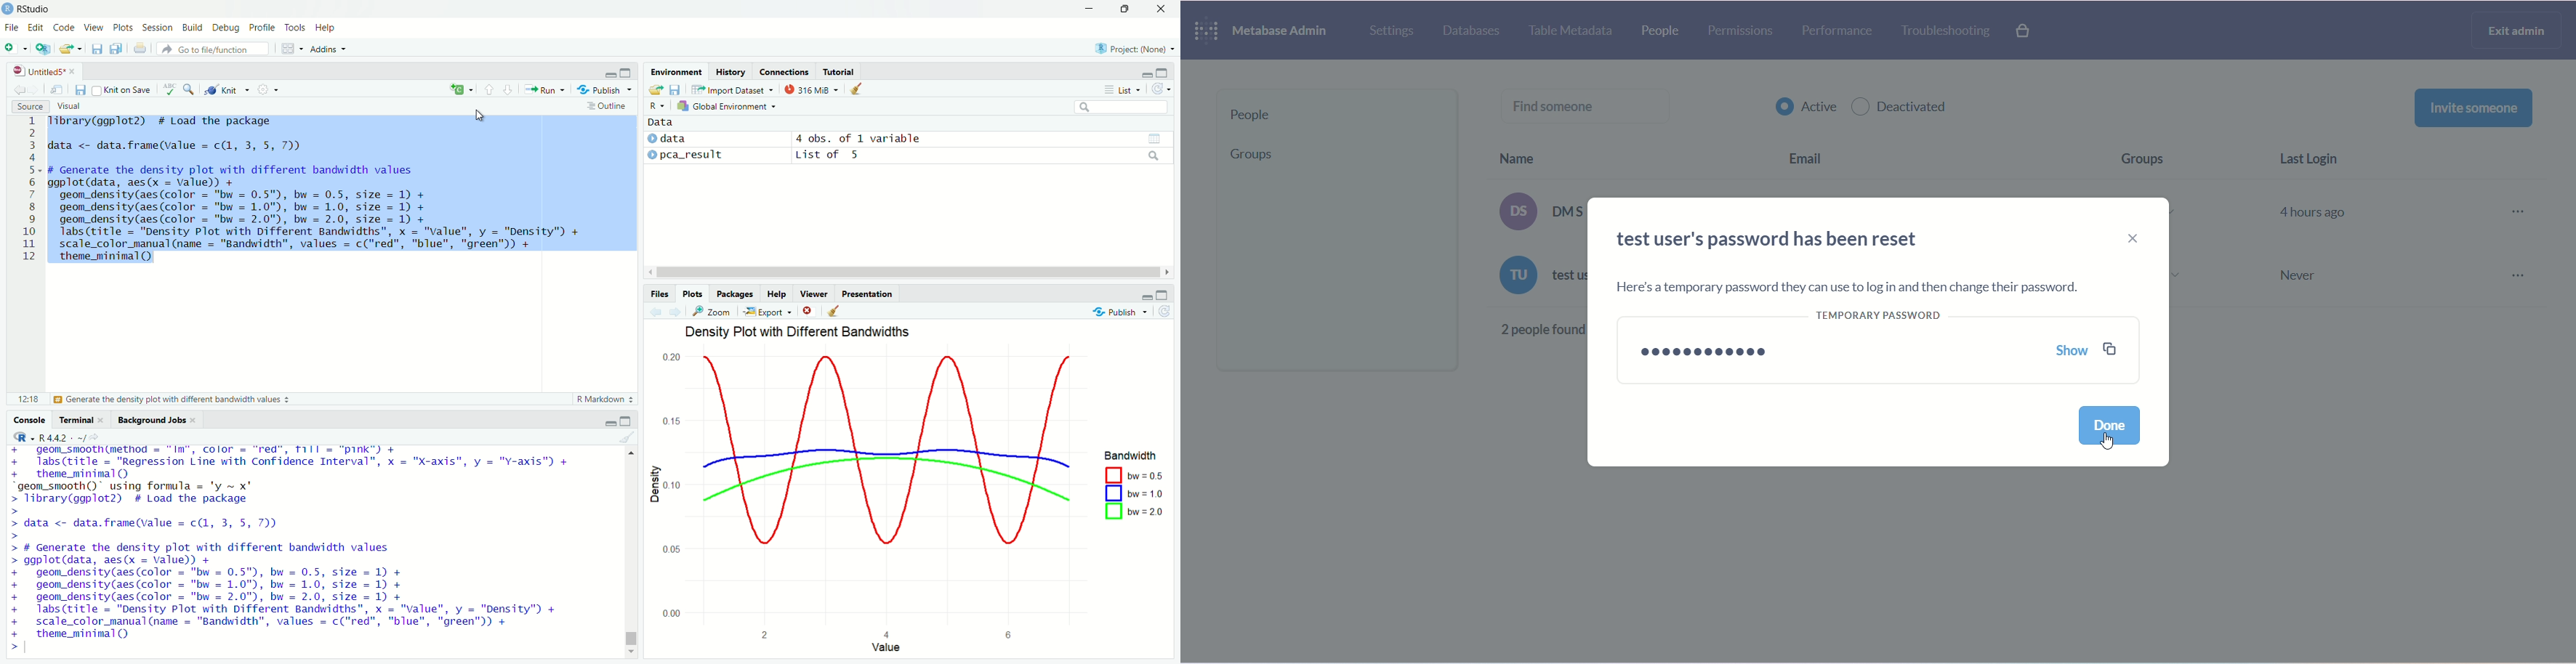 The height and width of the screenshot is (672, 2576). I want to click on Go to previous section/chunk, so click(488, 89).